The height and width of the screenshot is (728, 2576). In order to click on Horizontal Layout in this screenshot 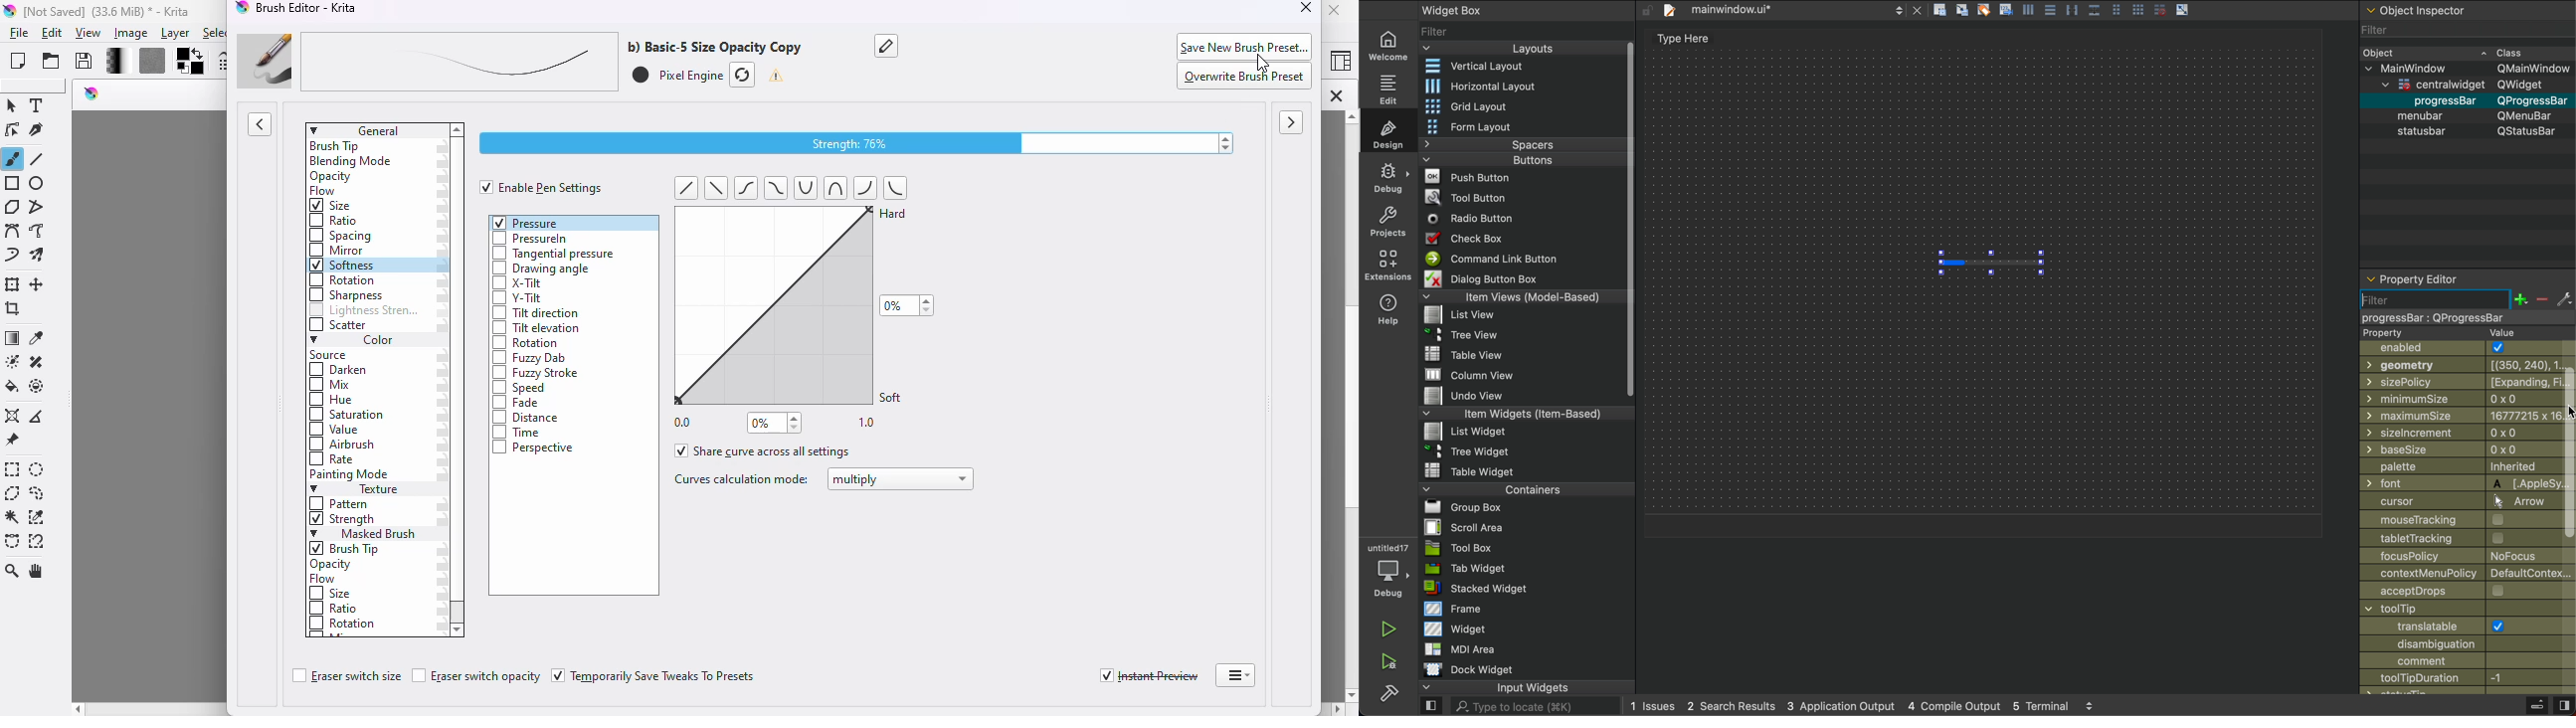, I will do `click(1515, 86)`.